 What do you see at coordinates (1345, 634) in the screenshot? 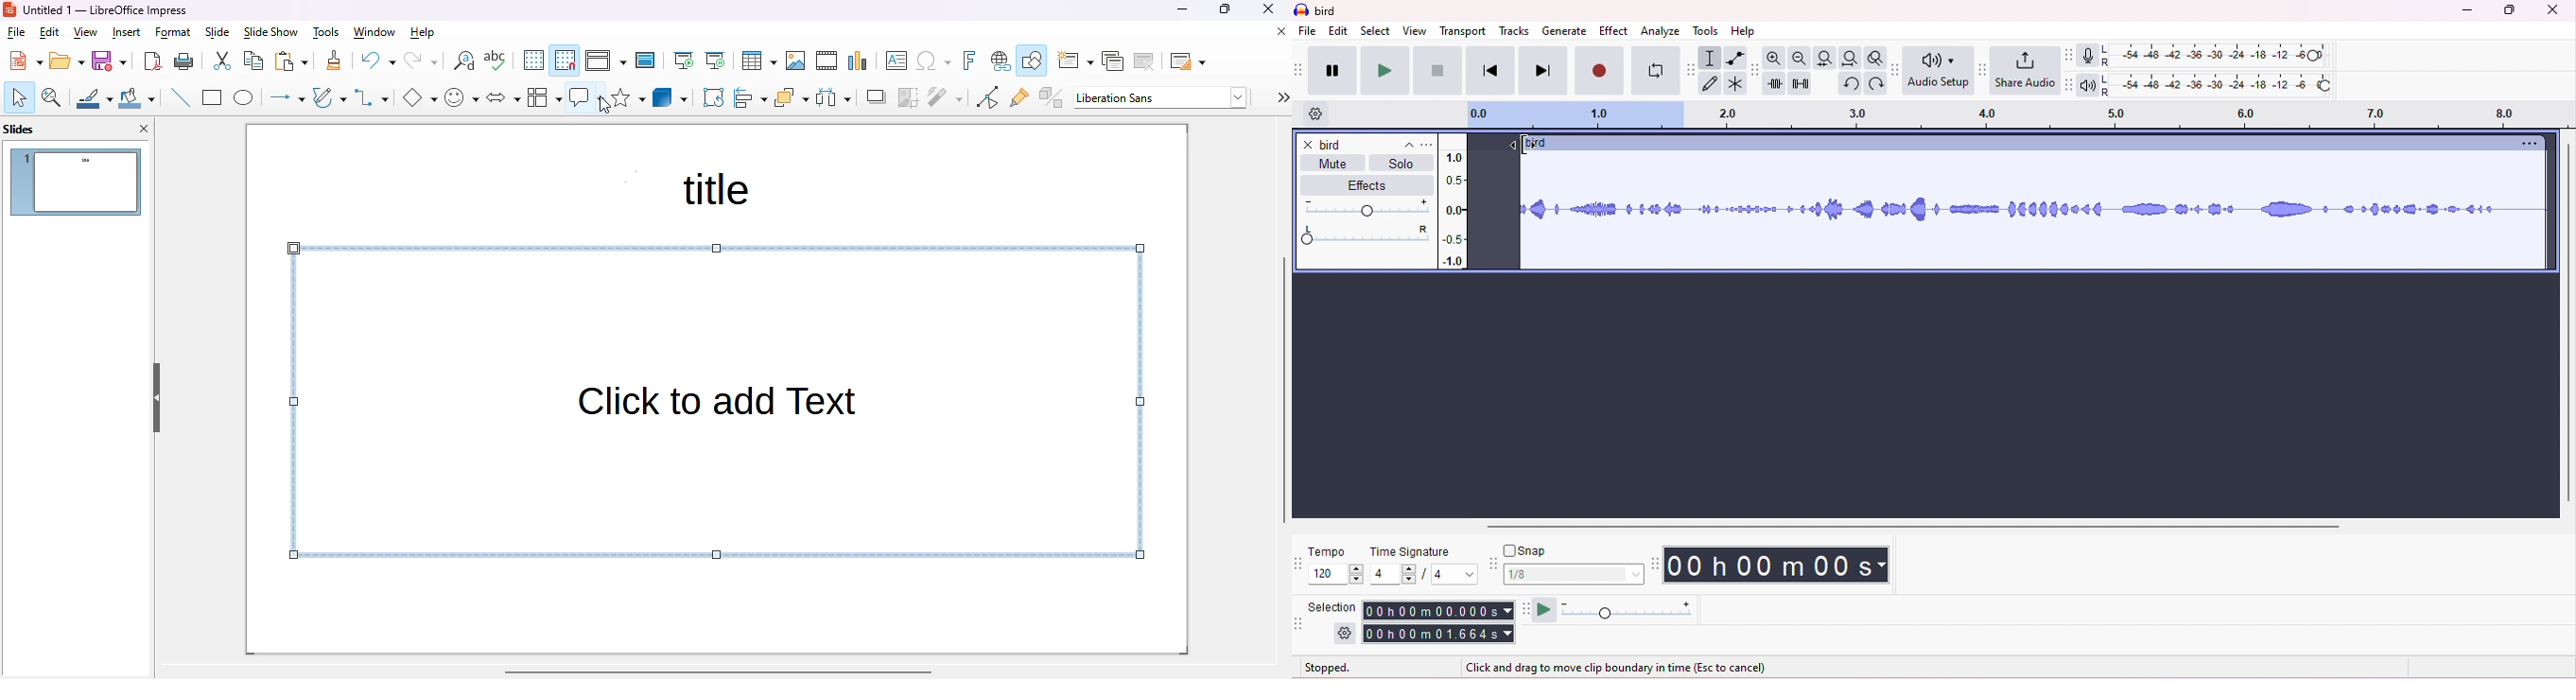
I see `selection options` at bounding box center [1345, 634].